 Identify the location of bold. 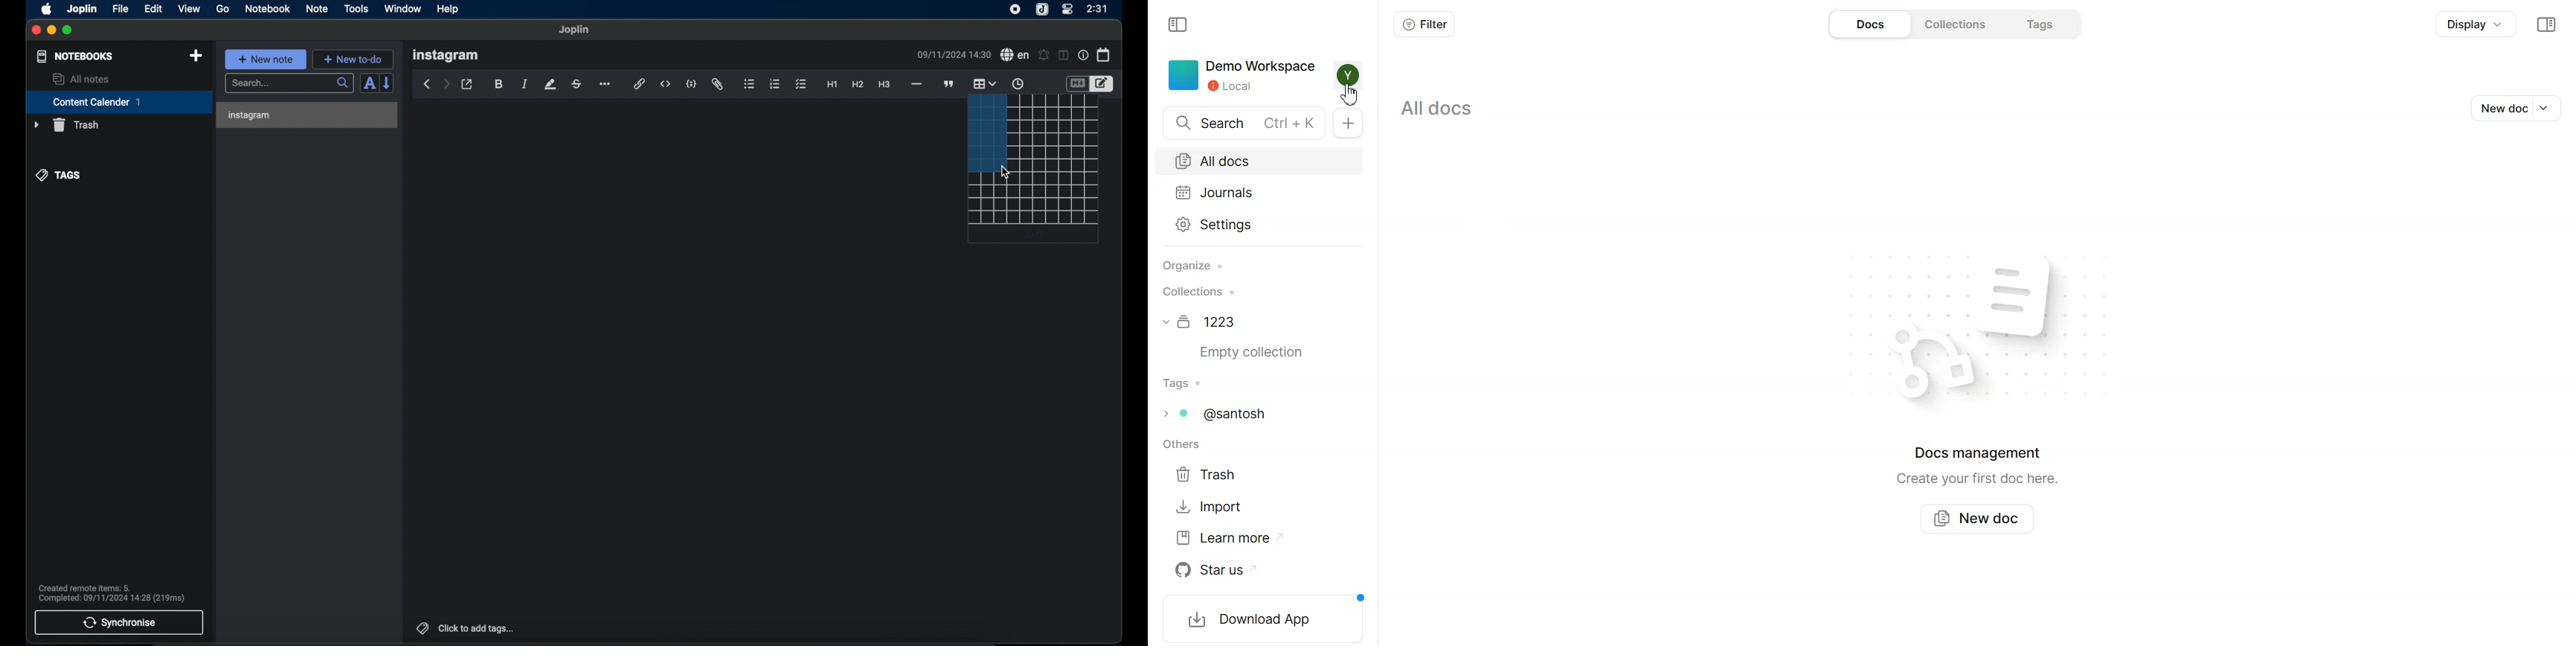
(499, 84).